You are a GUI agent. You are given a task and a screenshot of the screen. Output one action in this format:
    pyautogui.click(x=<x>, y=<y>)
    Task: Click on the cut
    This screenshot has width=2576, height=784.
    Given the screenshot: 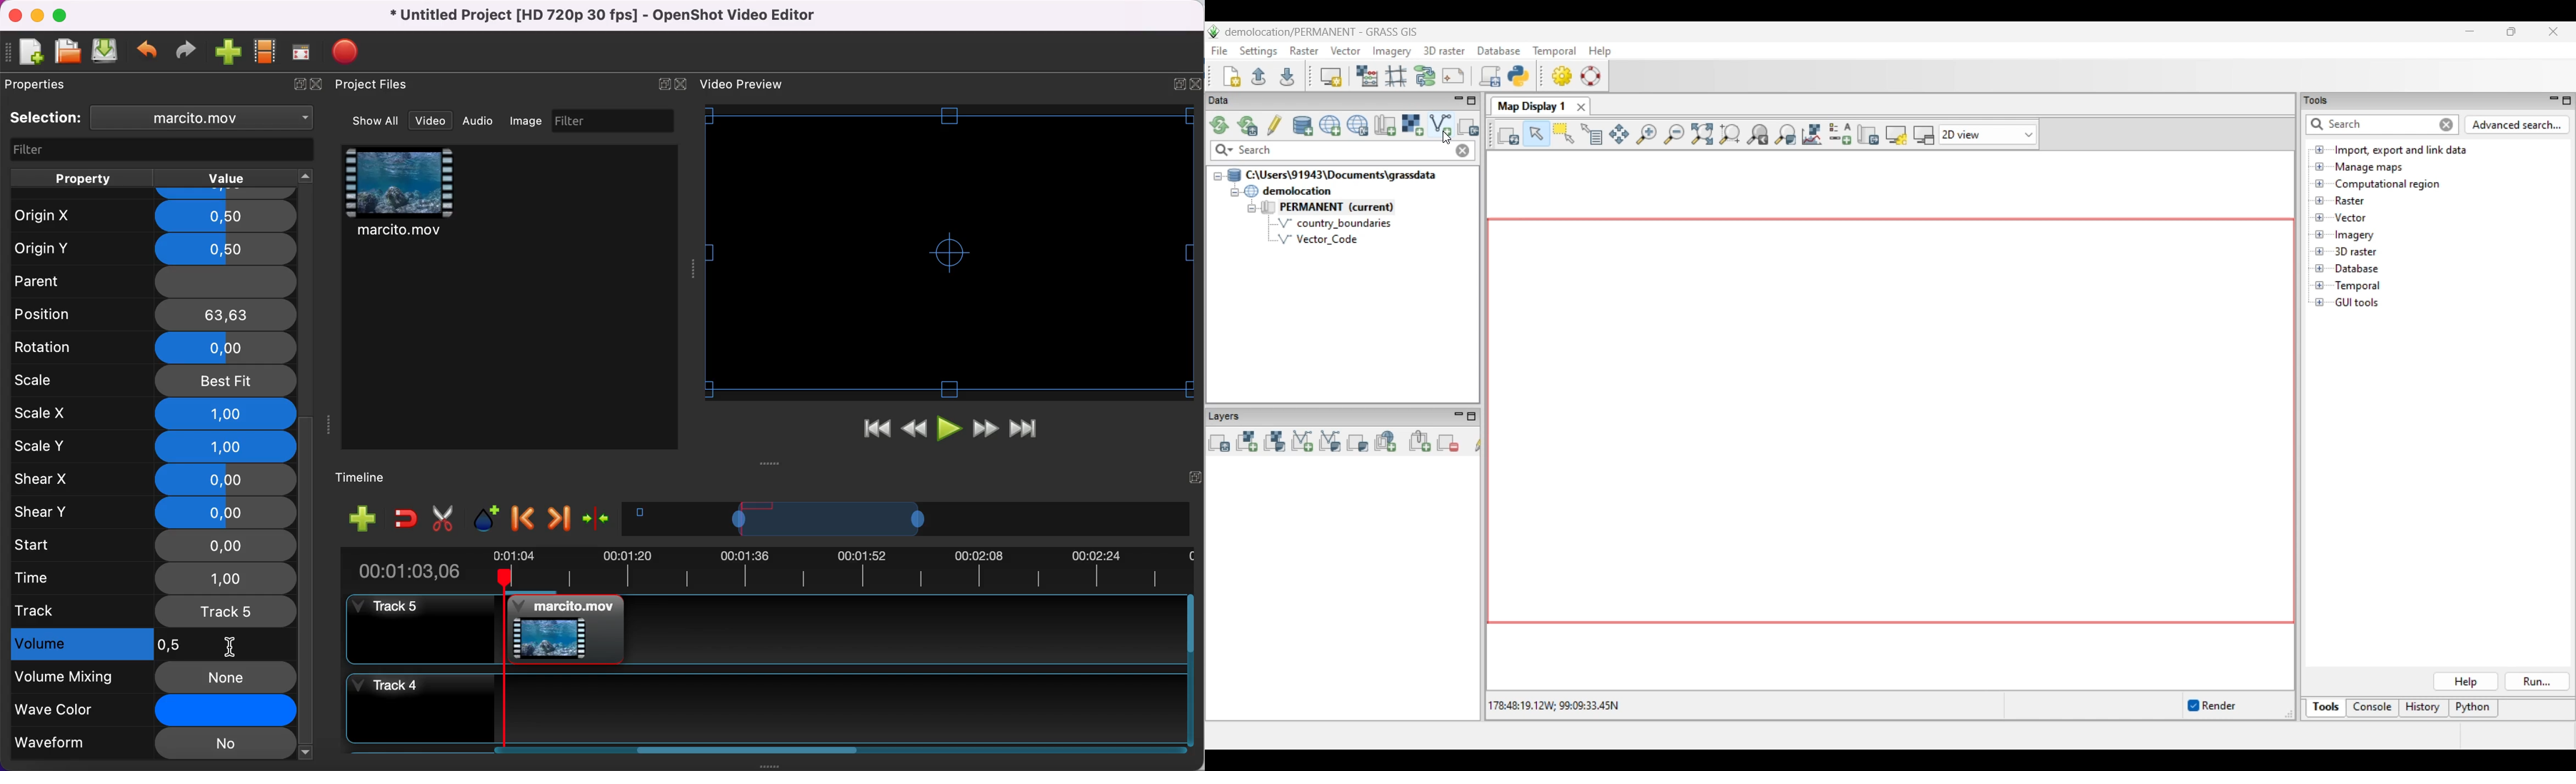 What is the action you would take?
    pyautogui.click(x=444, y=519)
    